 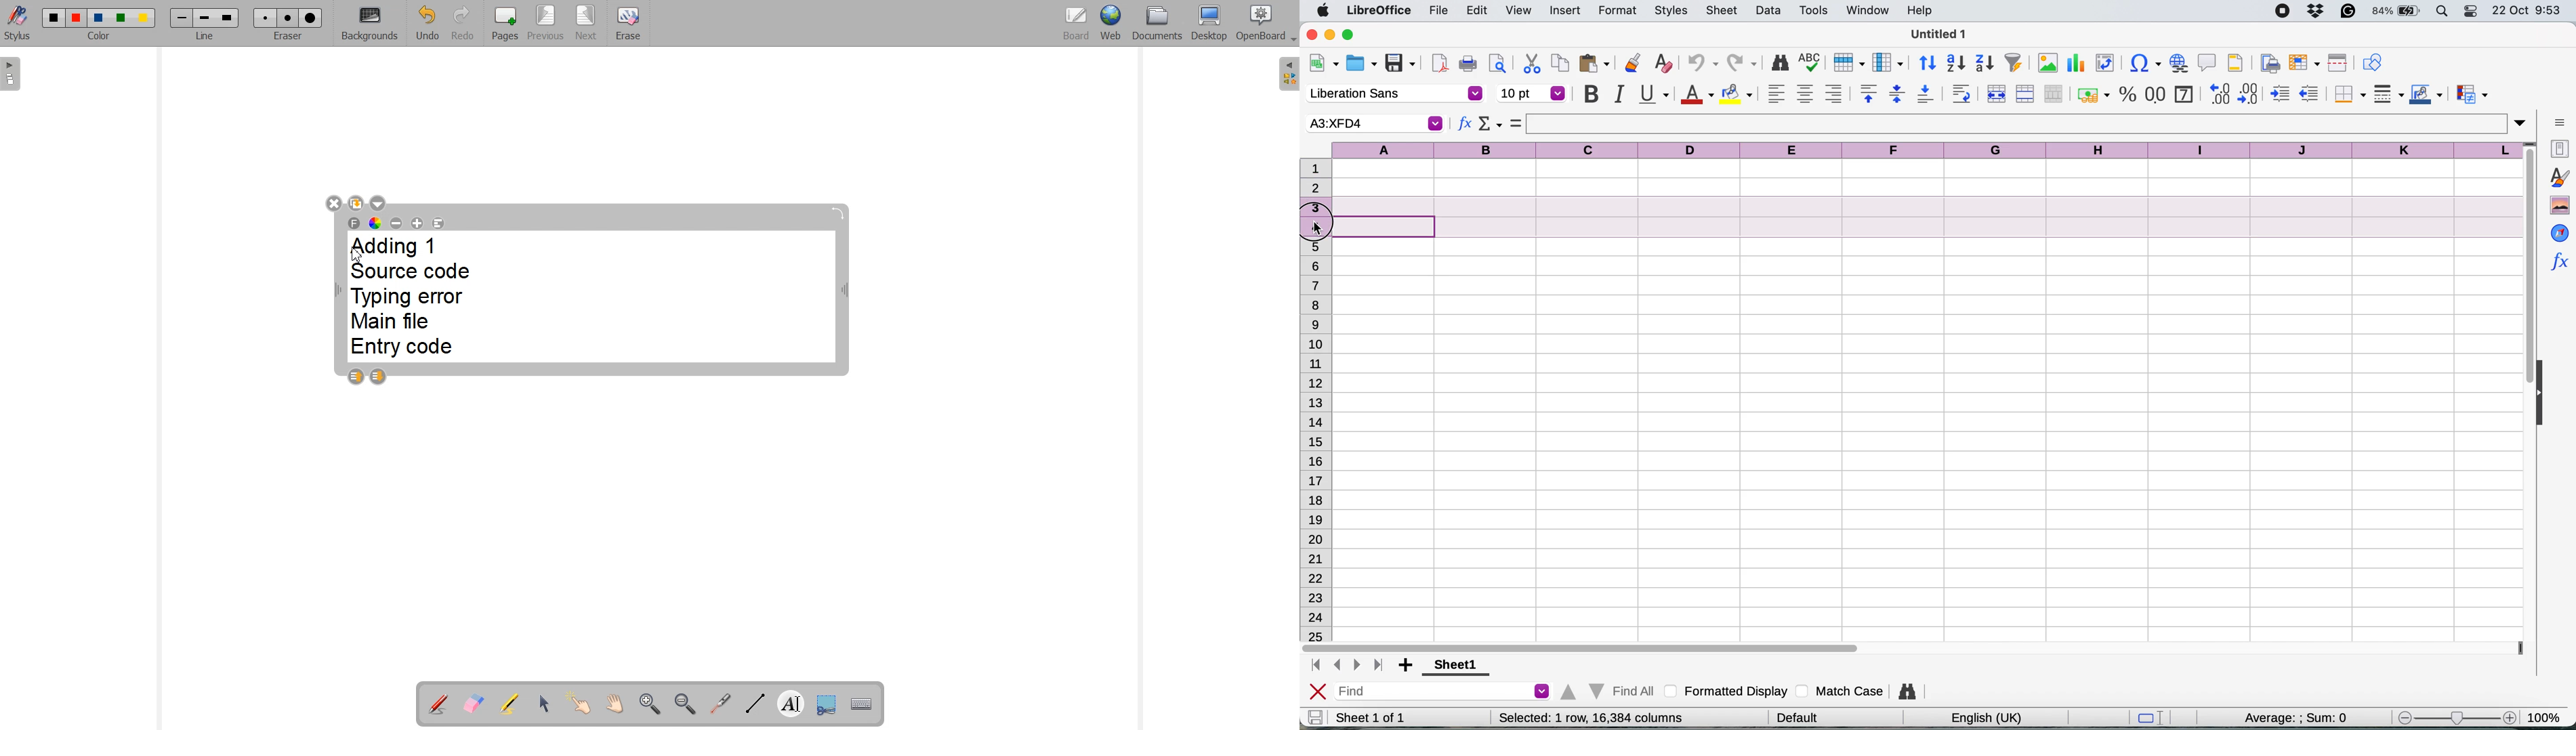 What do you see at coordinates (1518, 11) in the screenshot?
I see `view` at bounding box center [1518, 11].